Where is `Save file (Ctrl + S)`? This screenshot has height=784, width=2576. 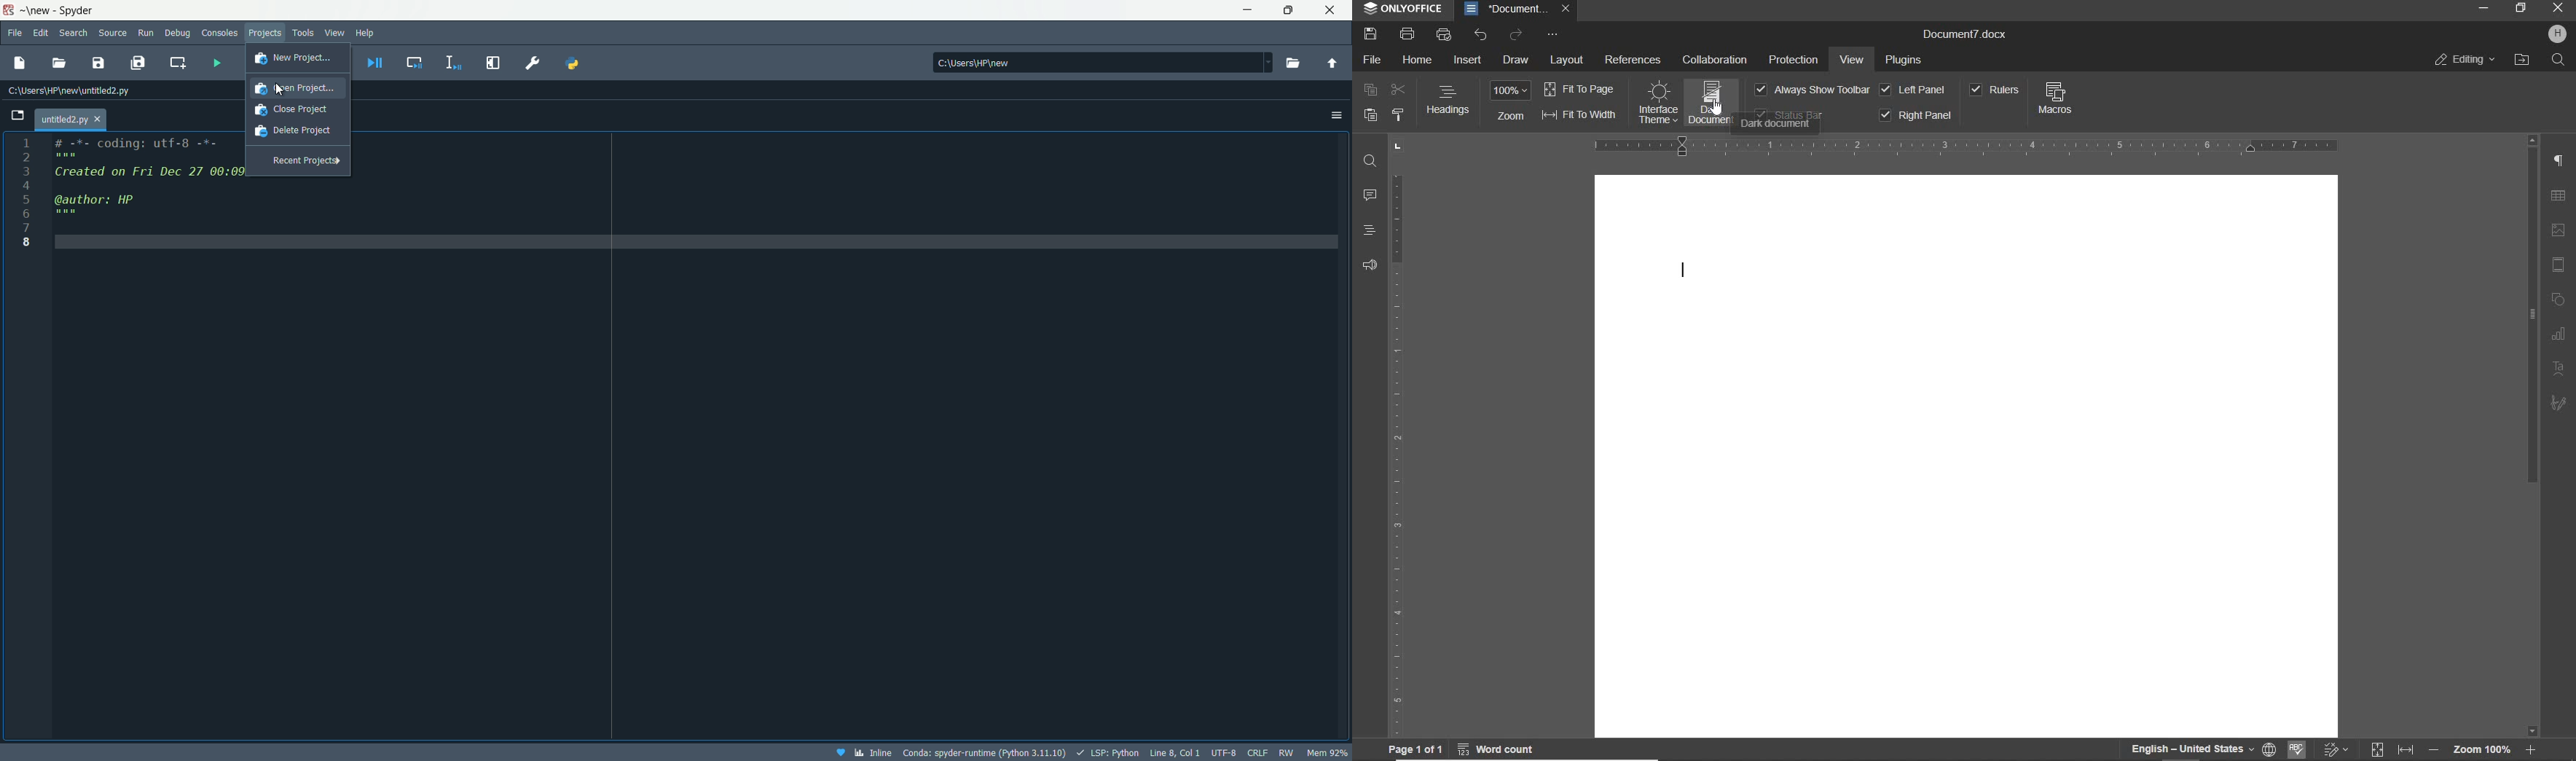
Save file (Ctrl + S) is located at coordinates (99, 63).